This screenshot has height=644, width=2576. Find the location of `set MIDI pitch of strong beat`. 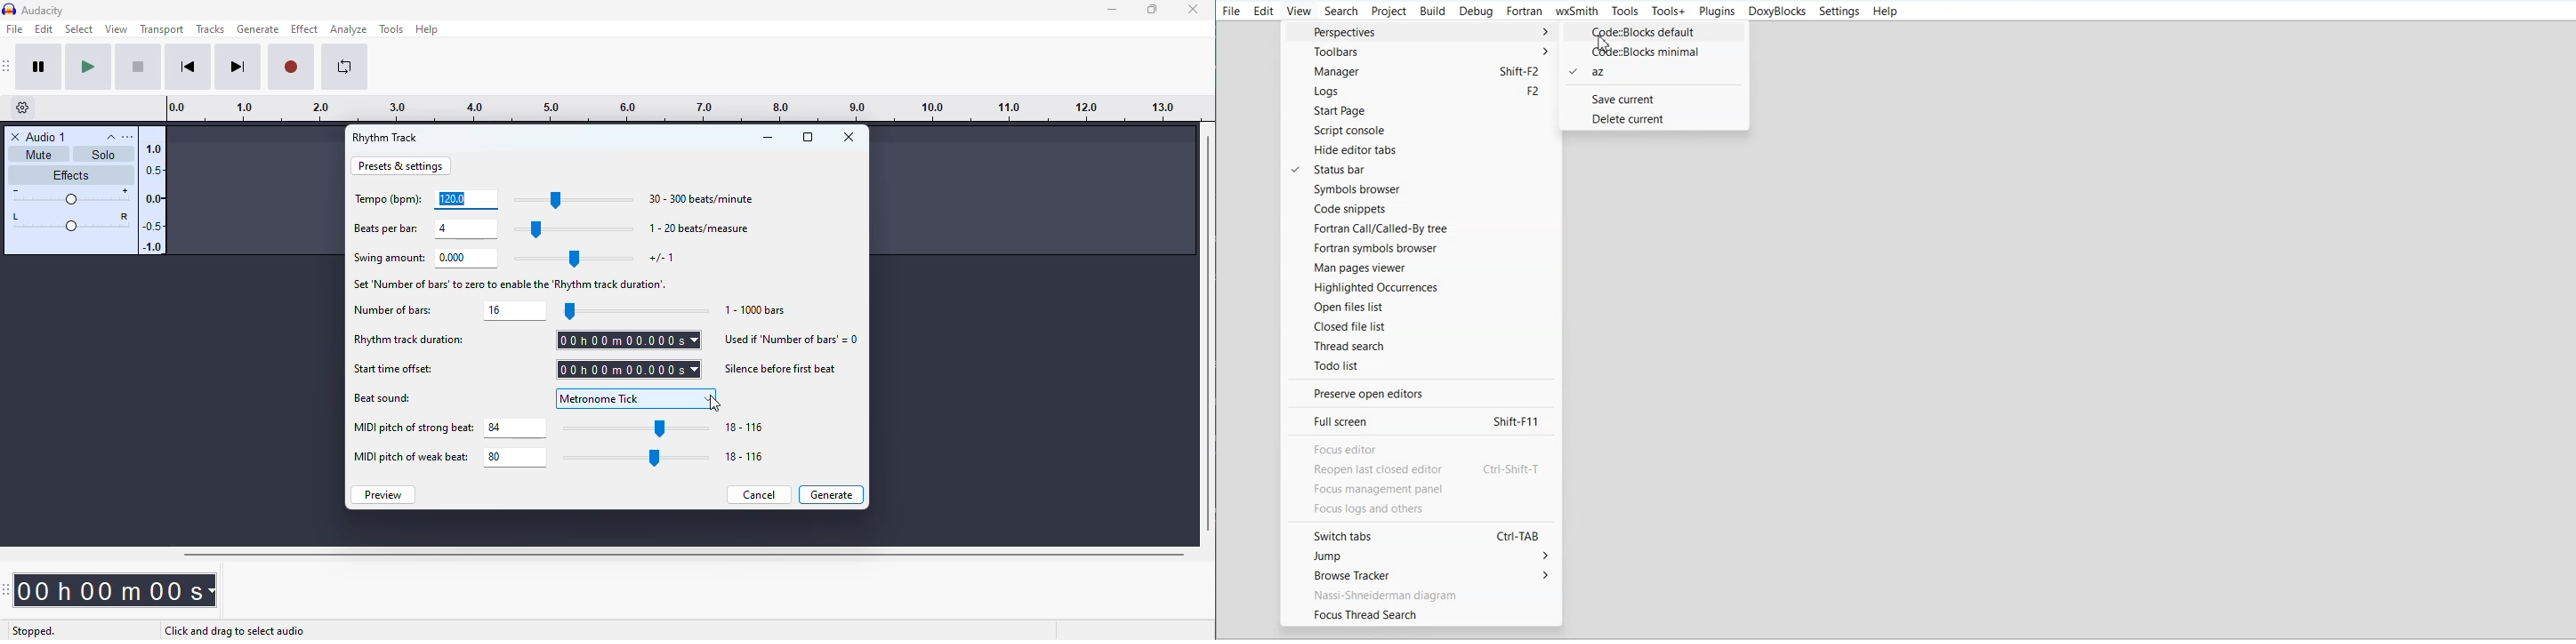

set MIDI pitch of strong beat is located at coordinates (517, 428).